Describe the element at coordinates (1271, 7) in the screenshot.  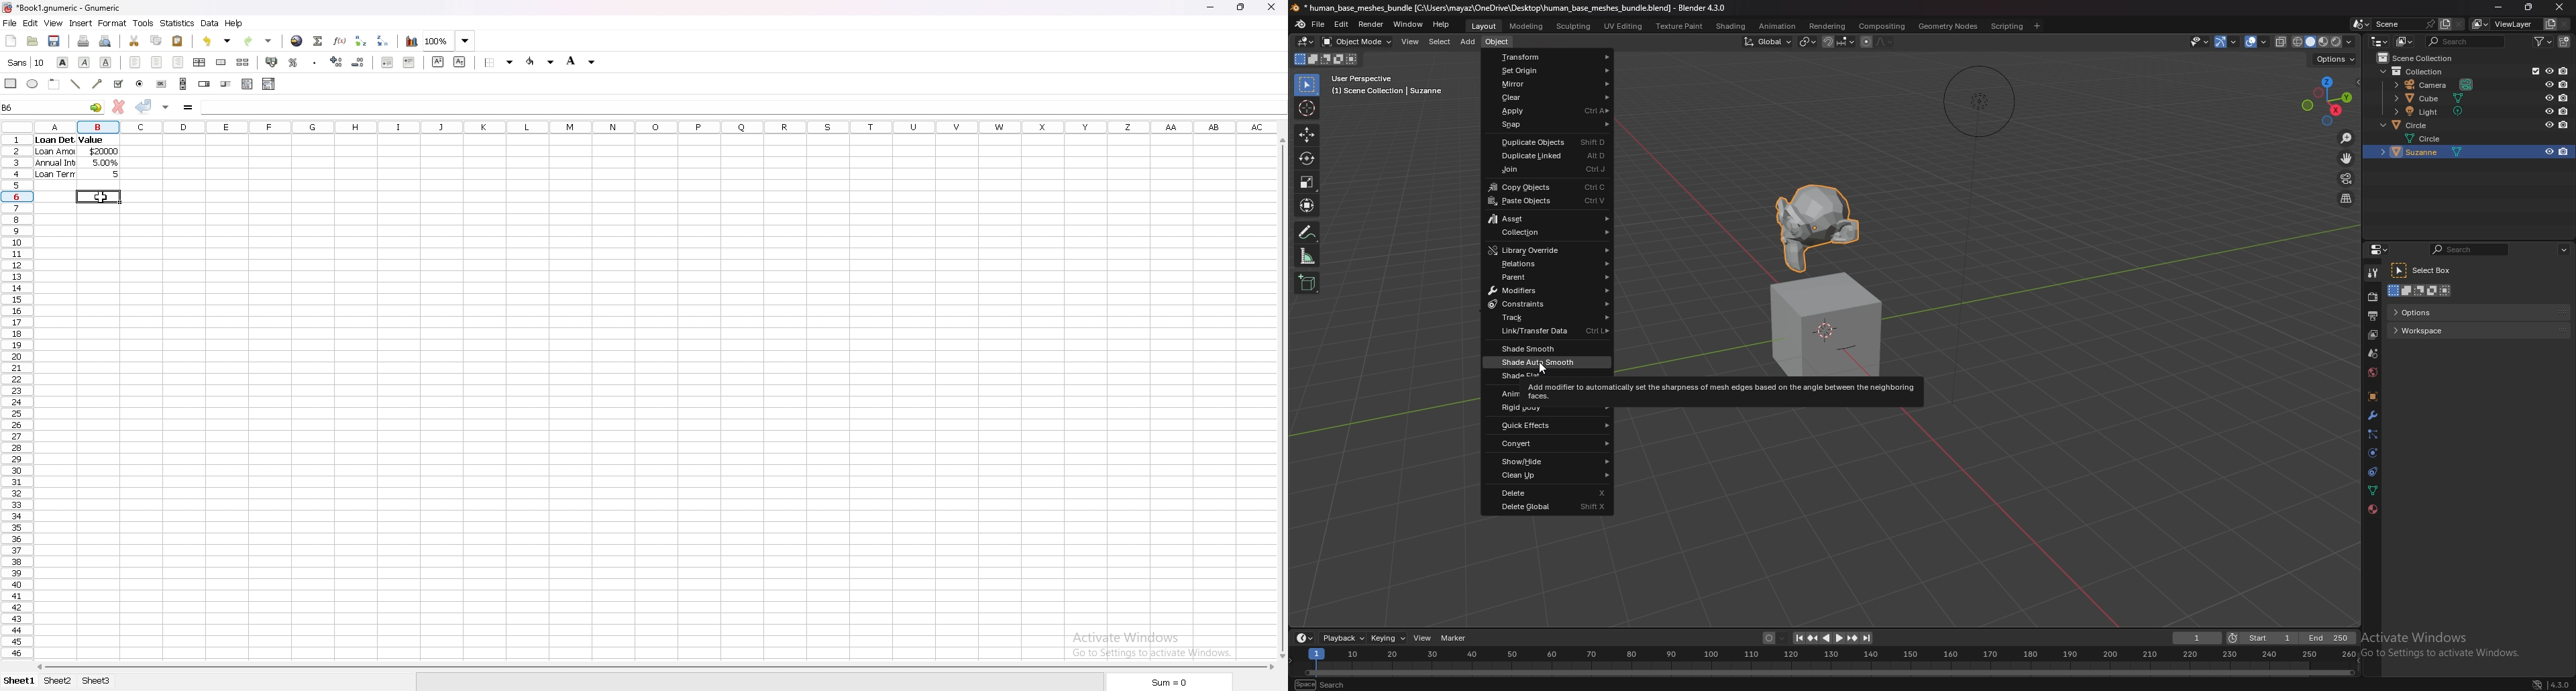
I see `close` at that location.